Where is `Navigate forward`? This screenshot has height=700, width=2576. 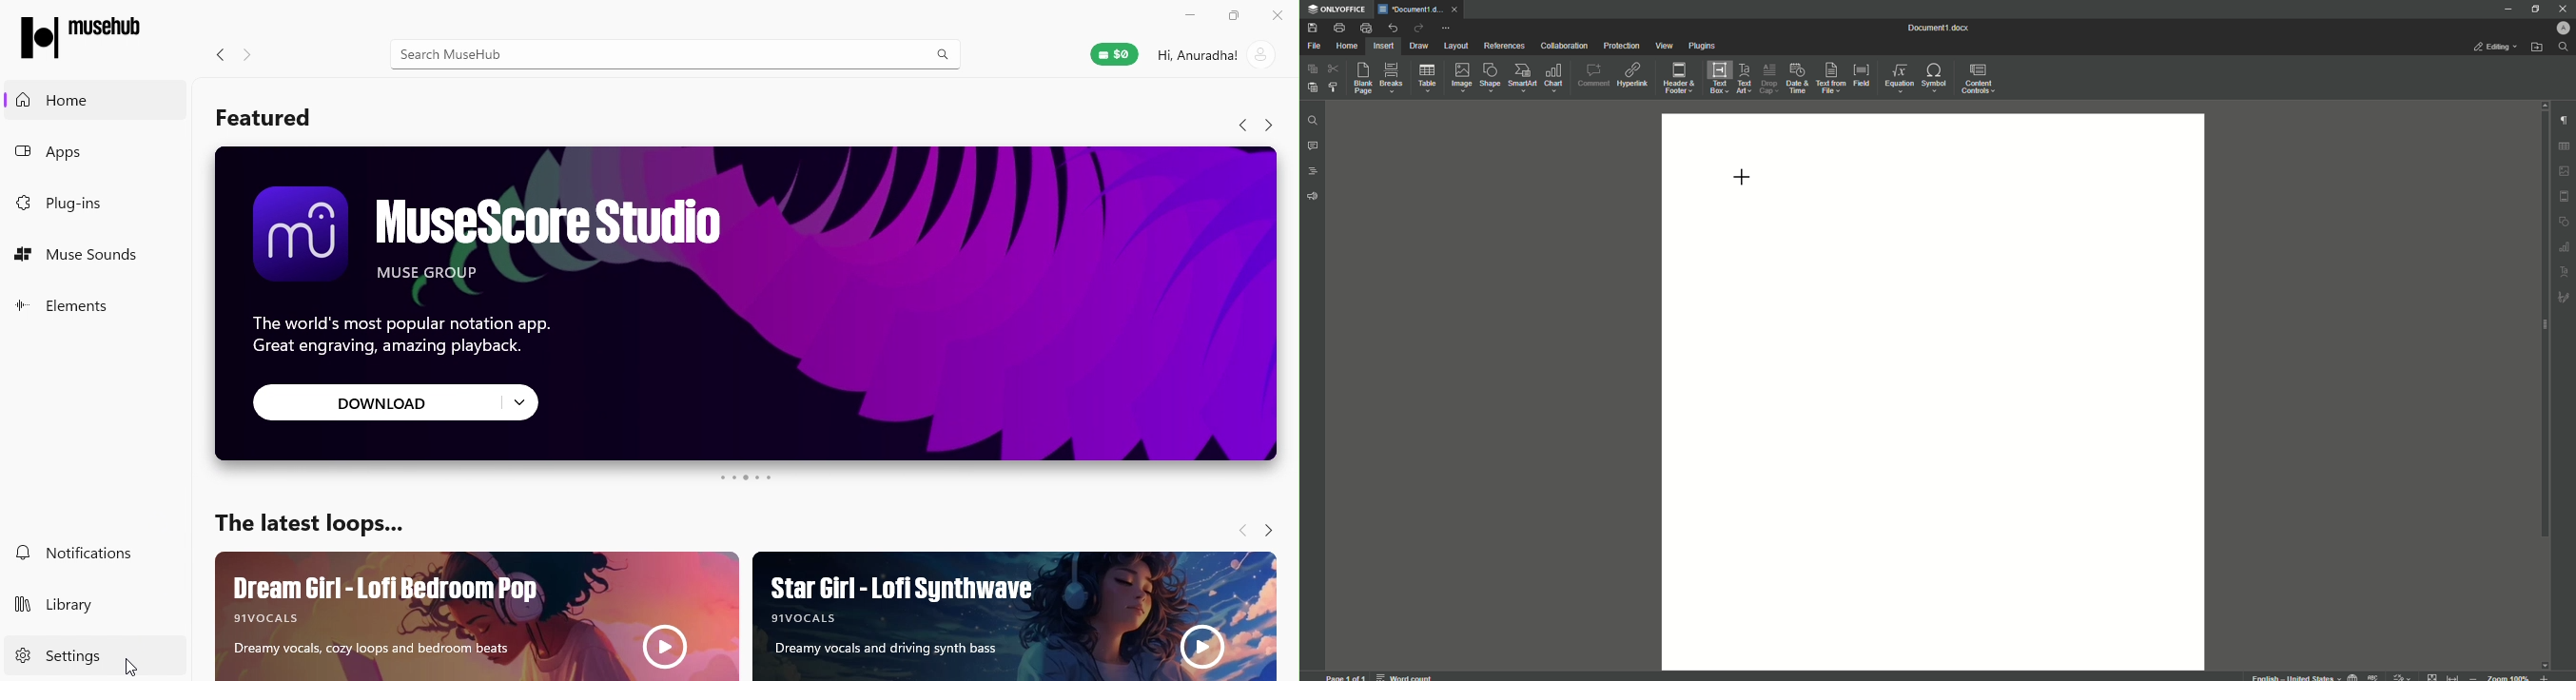
Navigate forward is located at coordinates (1268, 125).